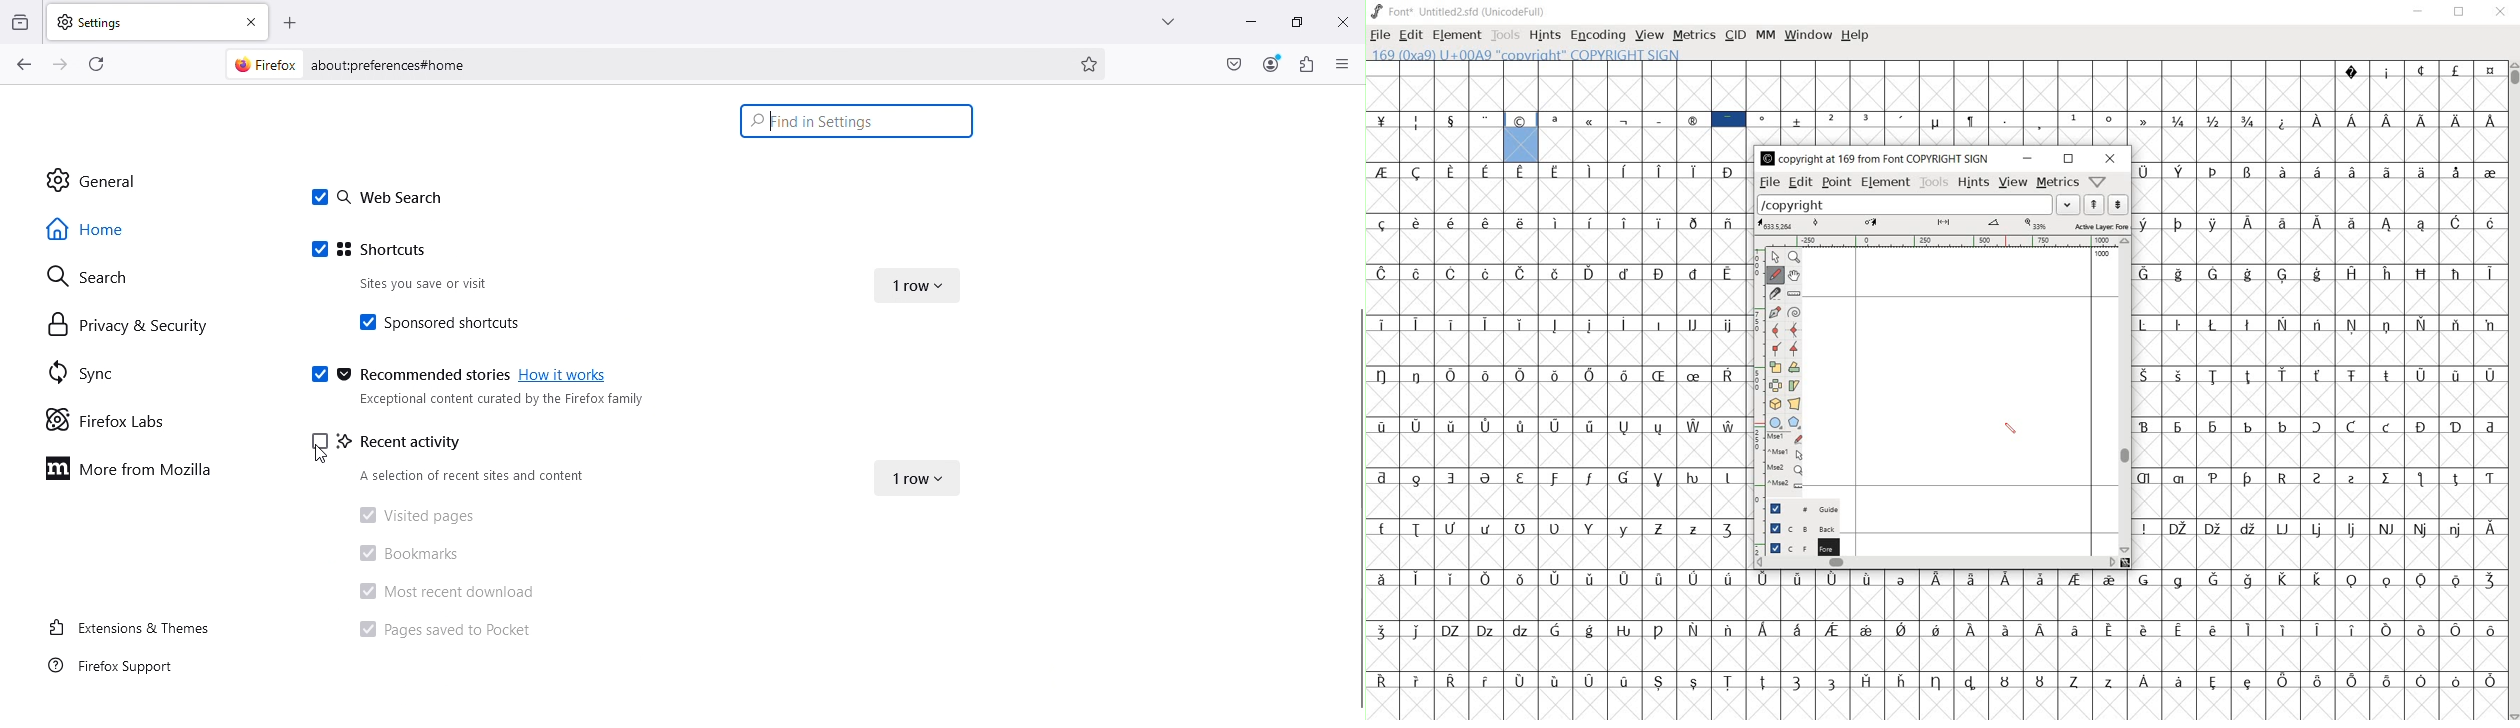 Image resolution: width=2520 pixels, height=728 pixels. What do you see at coordinates (1764, 33) in the screenshot?
I see `mm` at bounding box center [1764, 33].